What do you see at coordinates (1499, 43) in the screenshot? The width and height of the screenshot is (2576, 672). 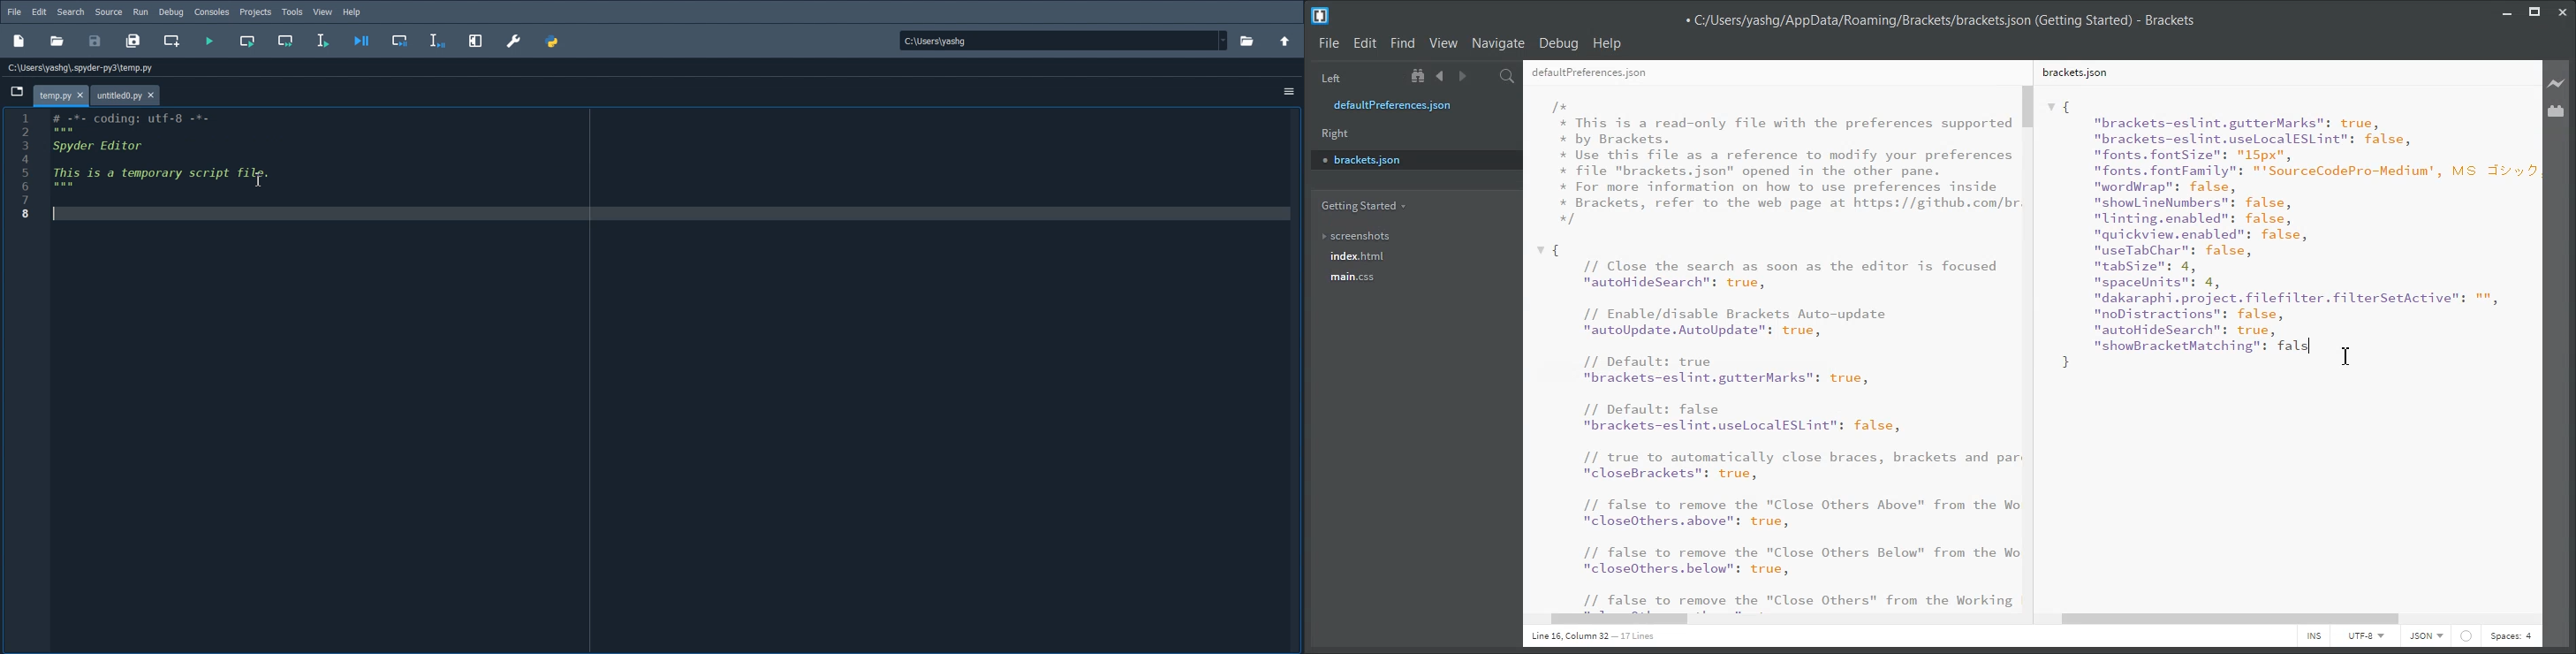 I see `Navigate` at bounding box center [1499, 43].